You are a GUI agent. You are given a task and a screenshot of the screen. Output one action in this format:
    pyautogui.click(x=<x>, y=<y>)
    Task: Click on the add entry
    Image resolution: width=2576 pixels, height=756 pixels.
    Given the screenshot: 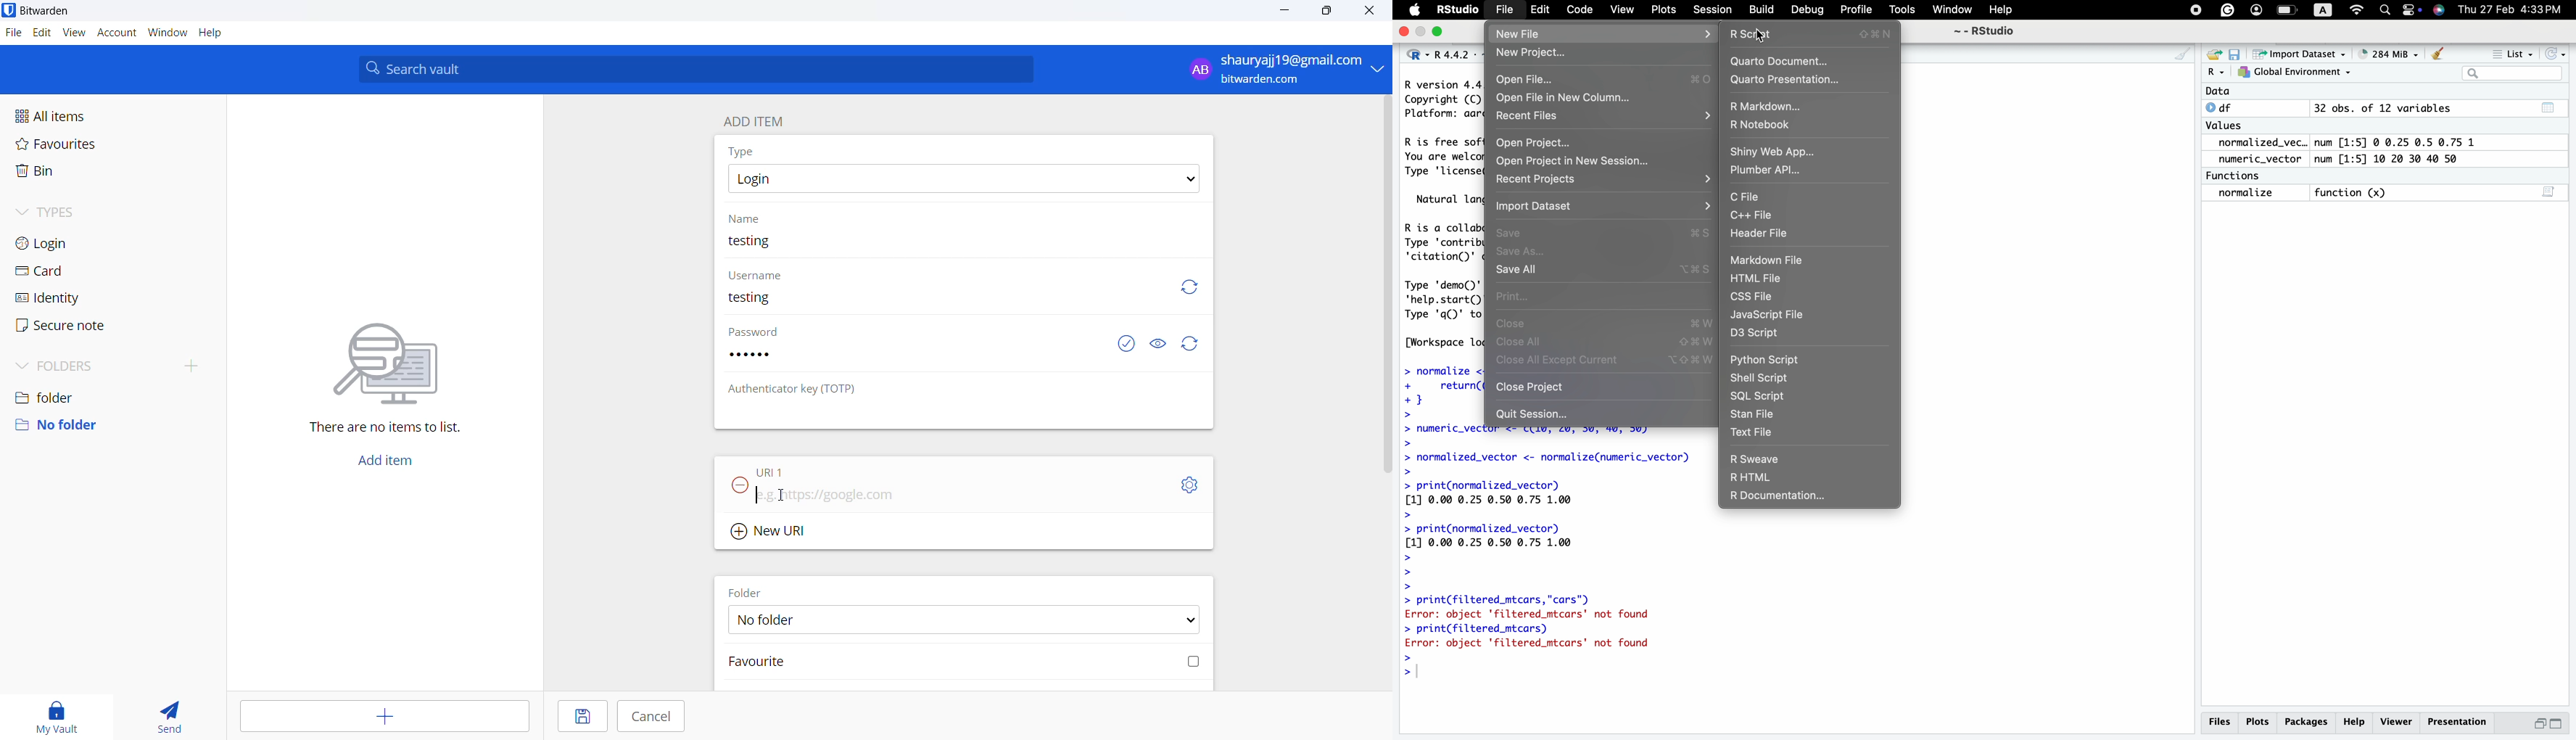 What is the action you would take?
    pyautogui.click(x=381, y=715)
    